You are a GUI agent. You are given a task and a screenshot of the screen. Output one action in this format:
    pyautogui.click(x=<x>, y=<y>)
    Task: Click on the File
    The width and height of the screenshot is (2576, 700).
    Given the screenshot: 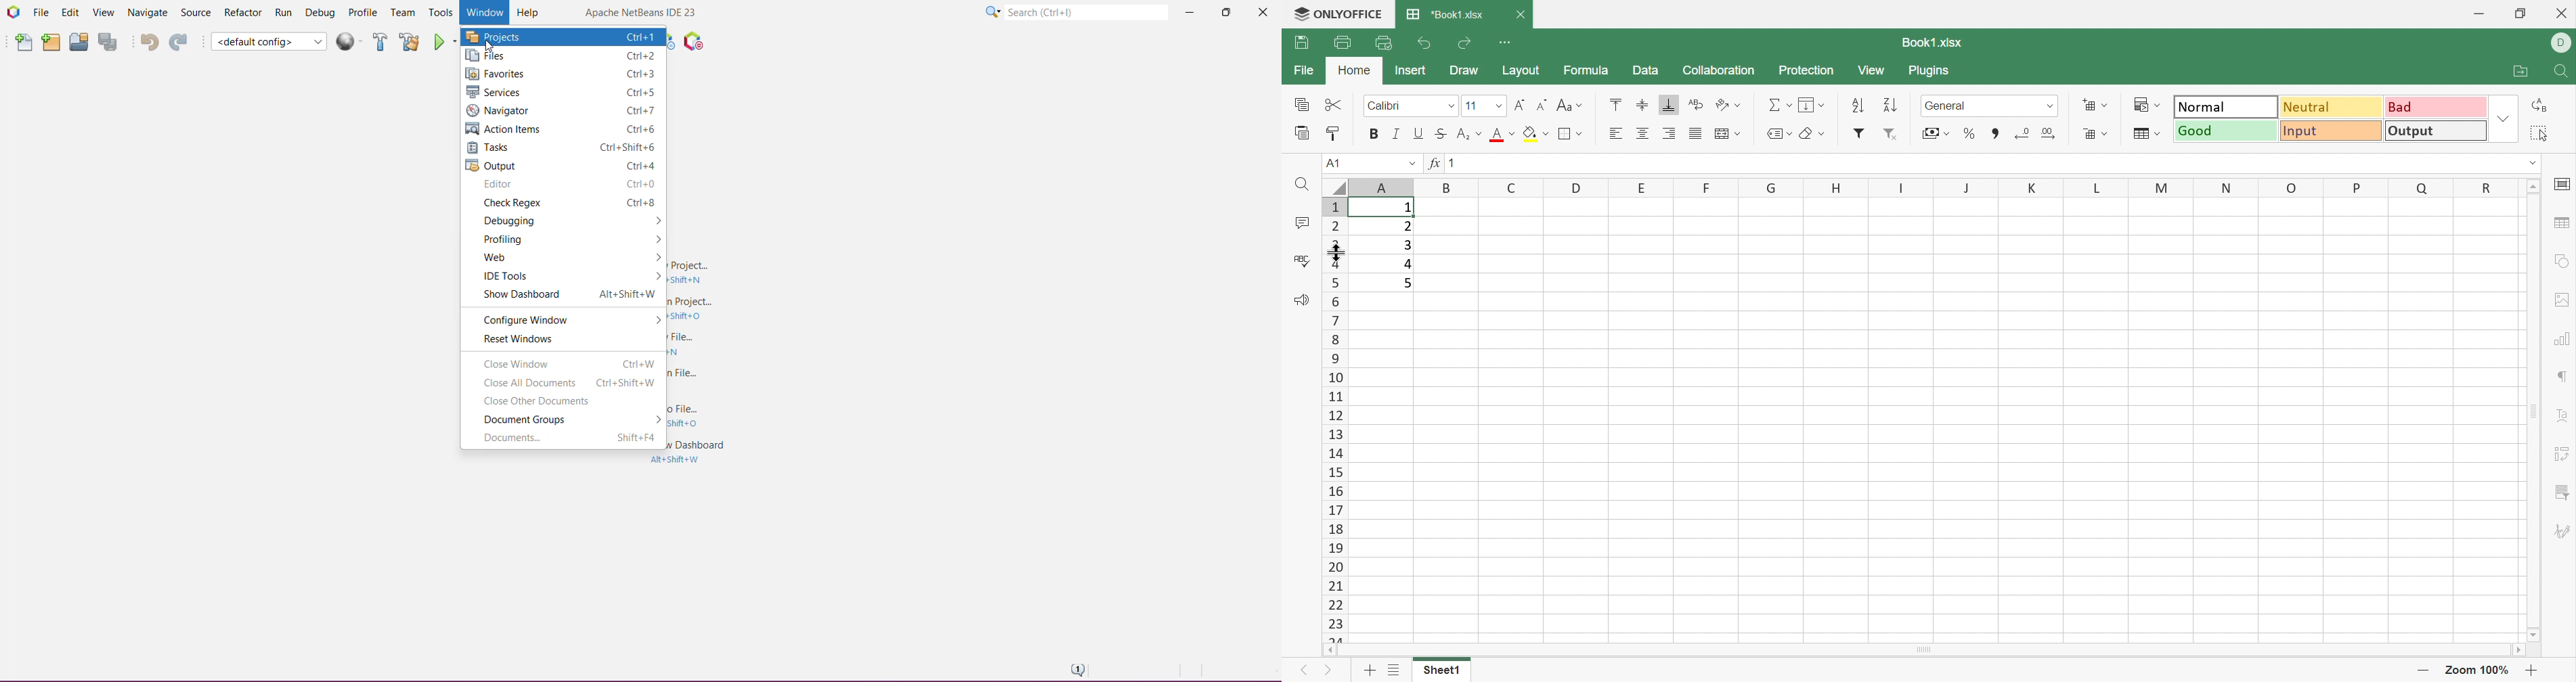 What is the action you would take?
    pyautogui.click(x=1302, y=71)
    